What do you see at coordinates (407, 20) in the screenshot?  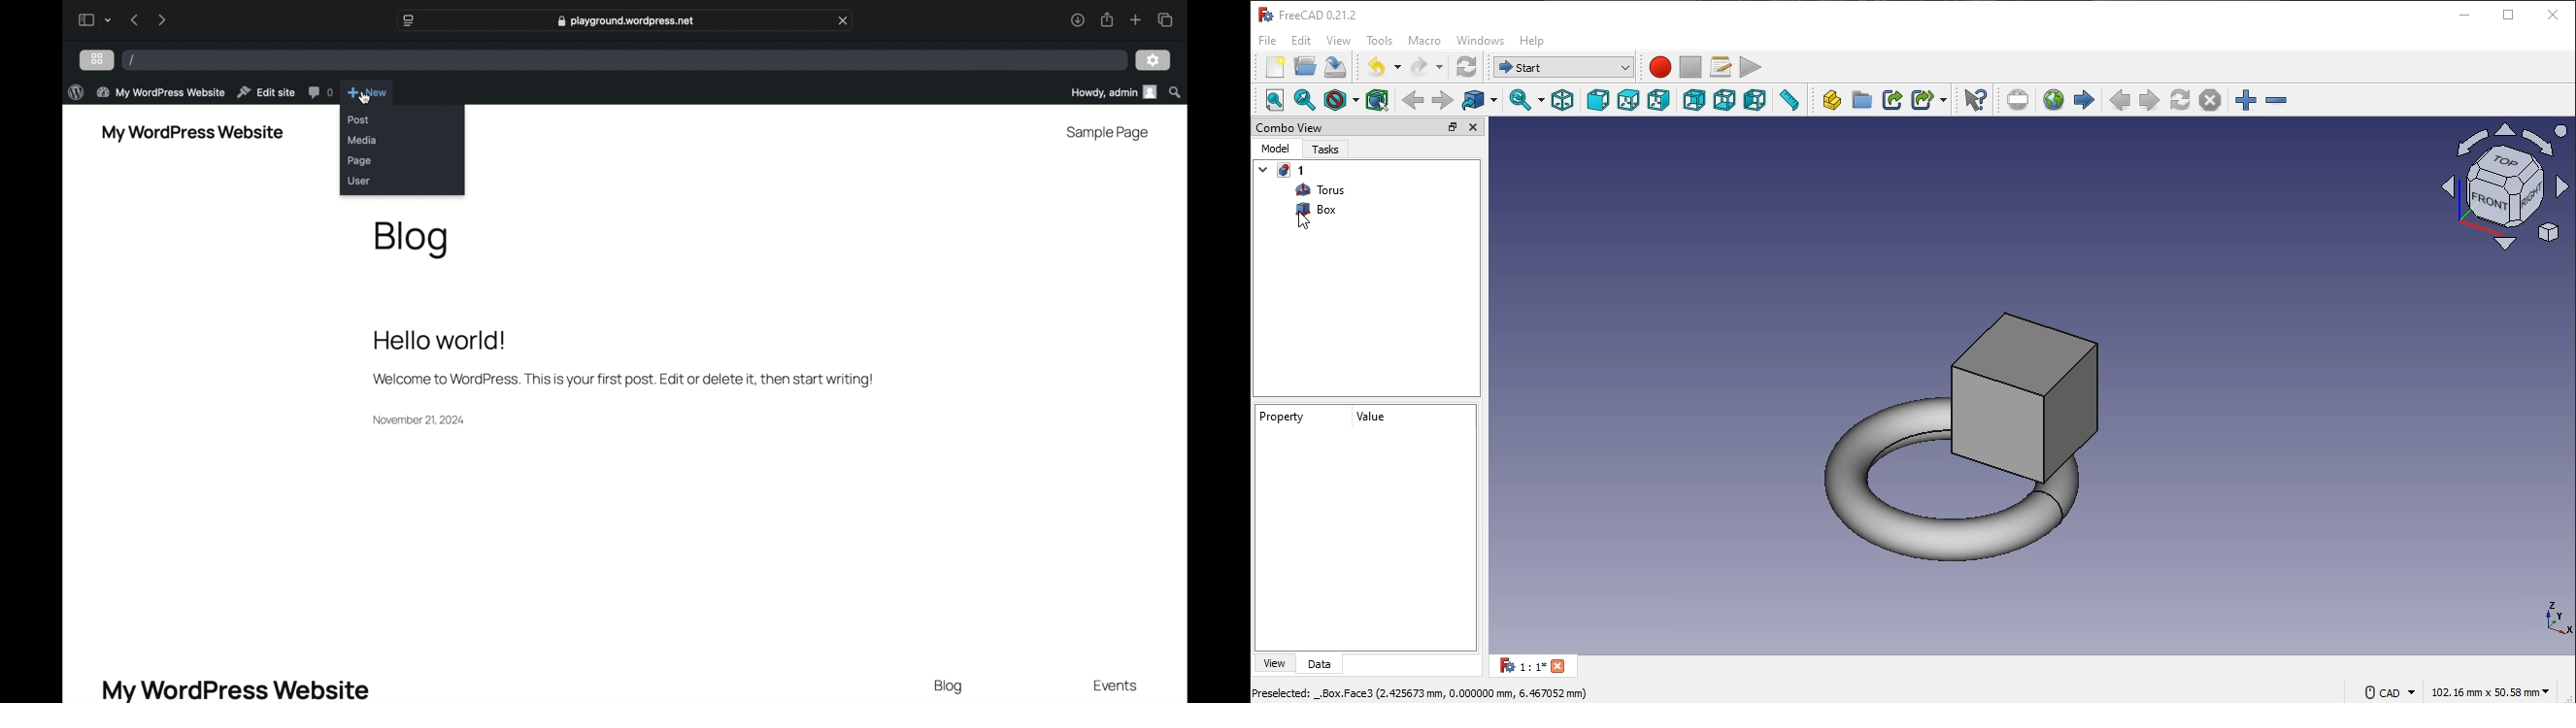 I see `website settings` at bounding box center [407, 20].